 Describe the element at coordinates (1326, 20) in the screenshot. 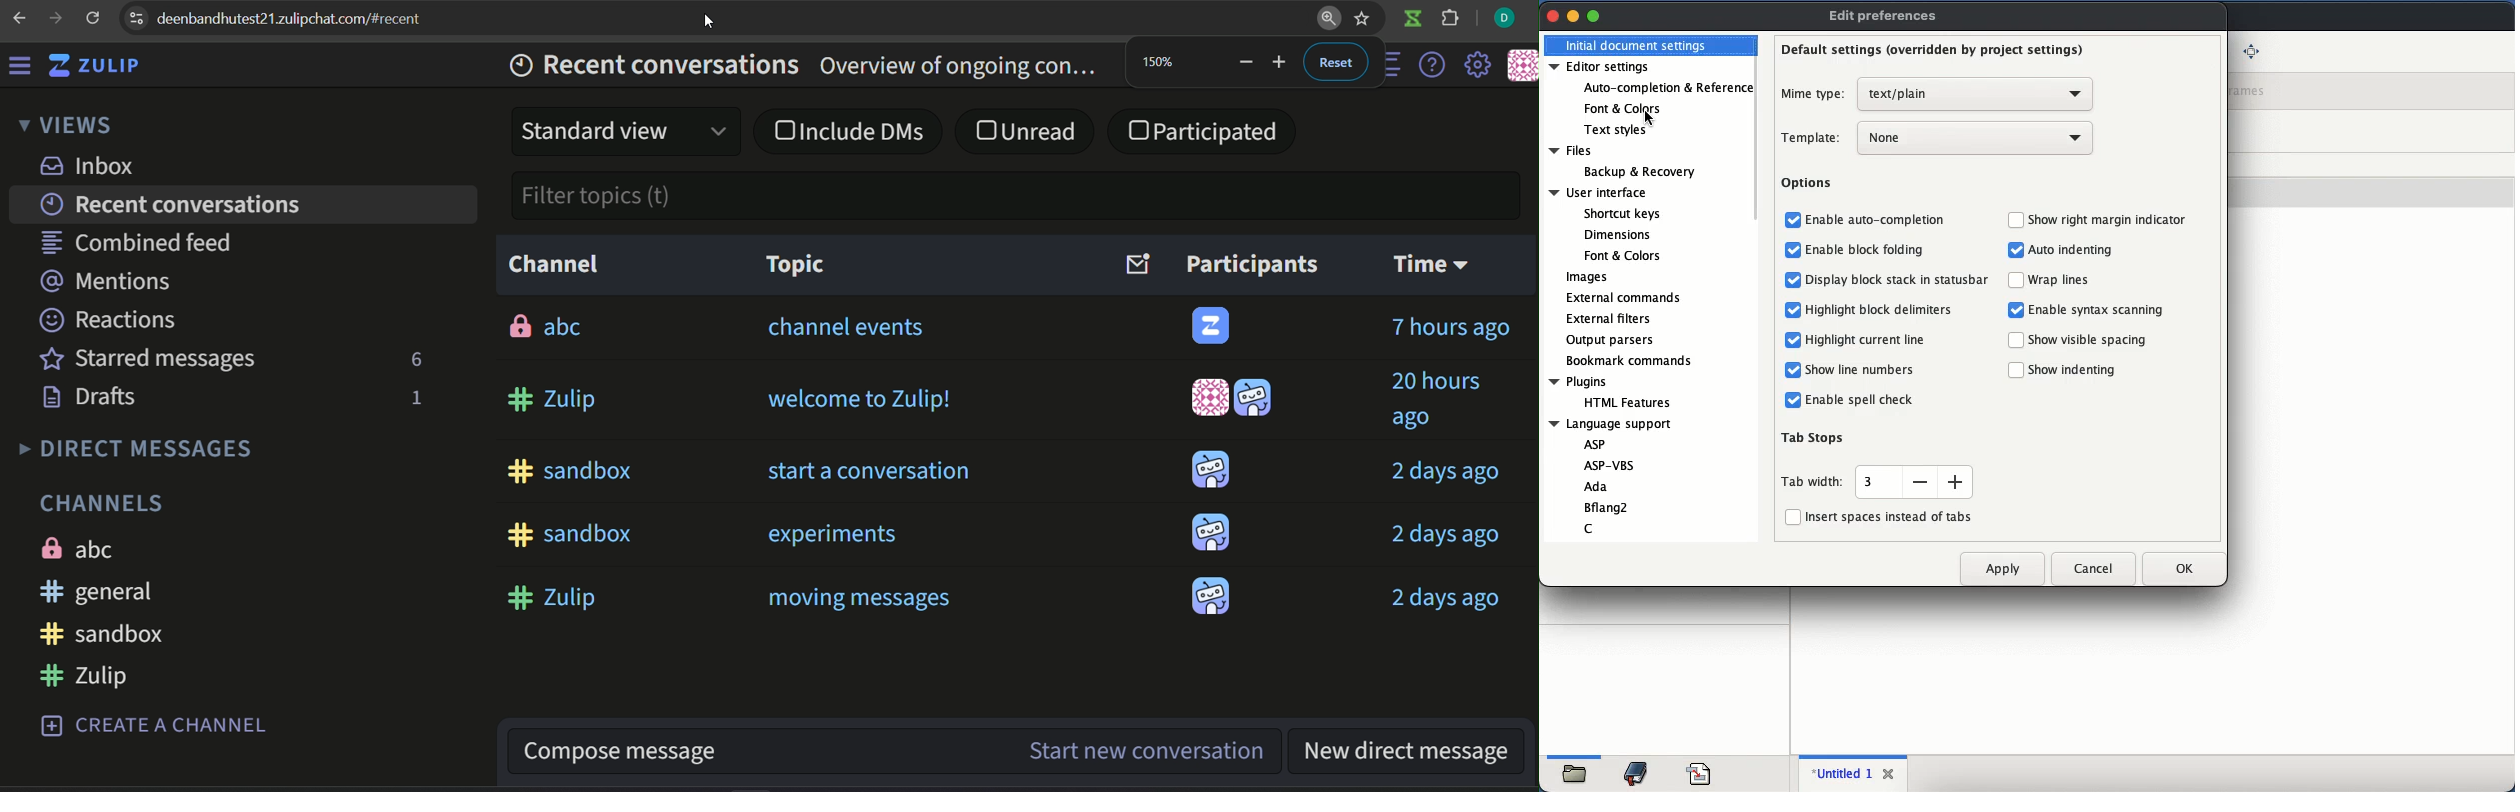

I see `zoom` at that location.